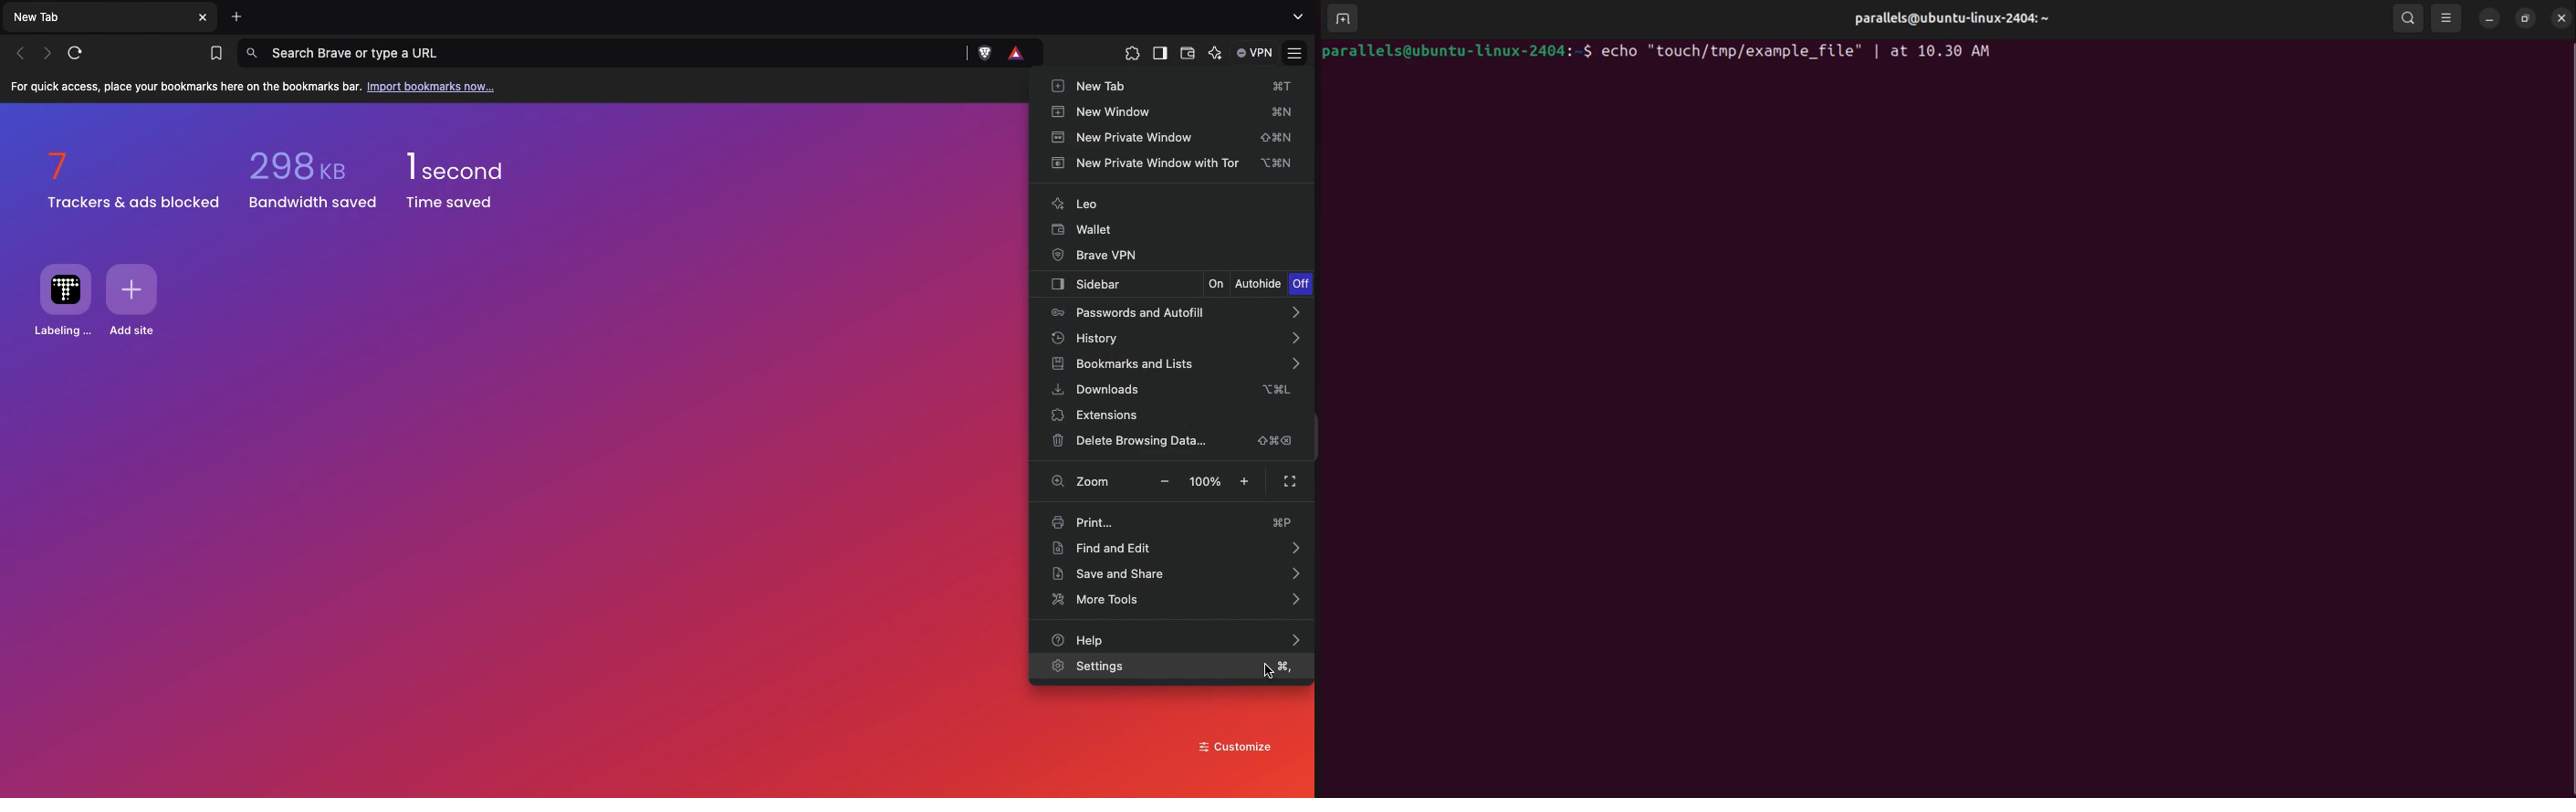  What do you see at coordinates (1167, 365) in the screenshot?
I see `Bookmarks and lists` at bounding box center [1167, 365].